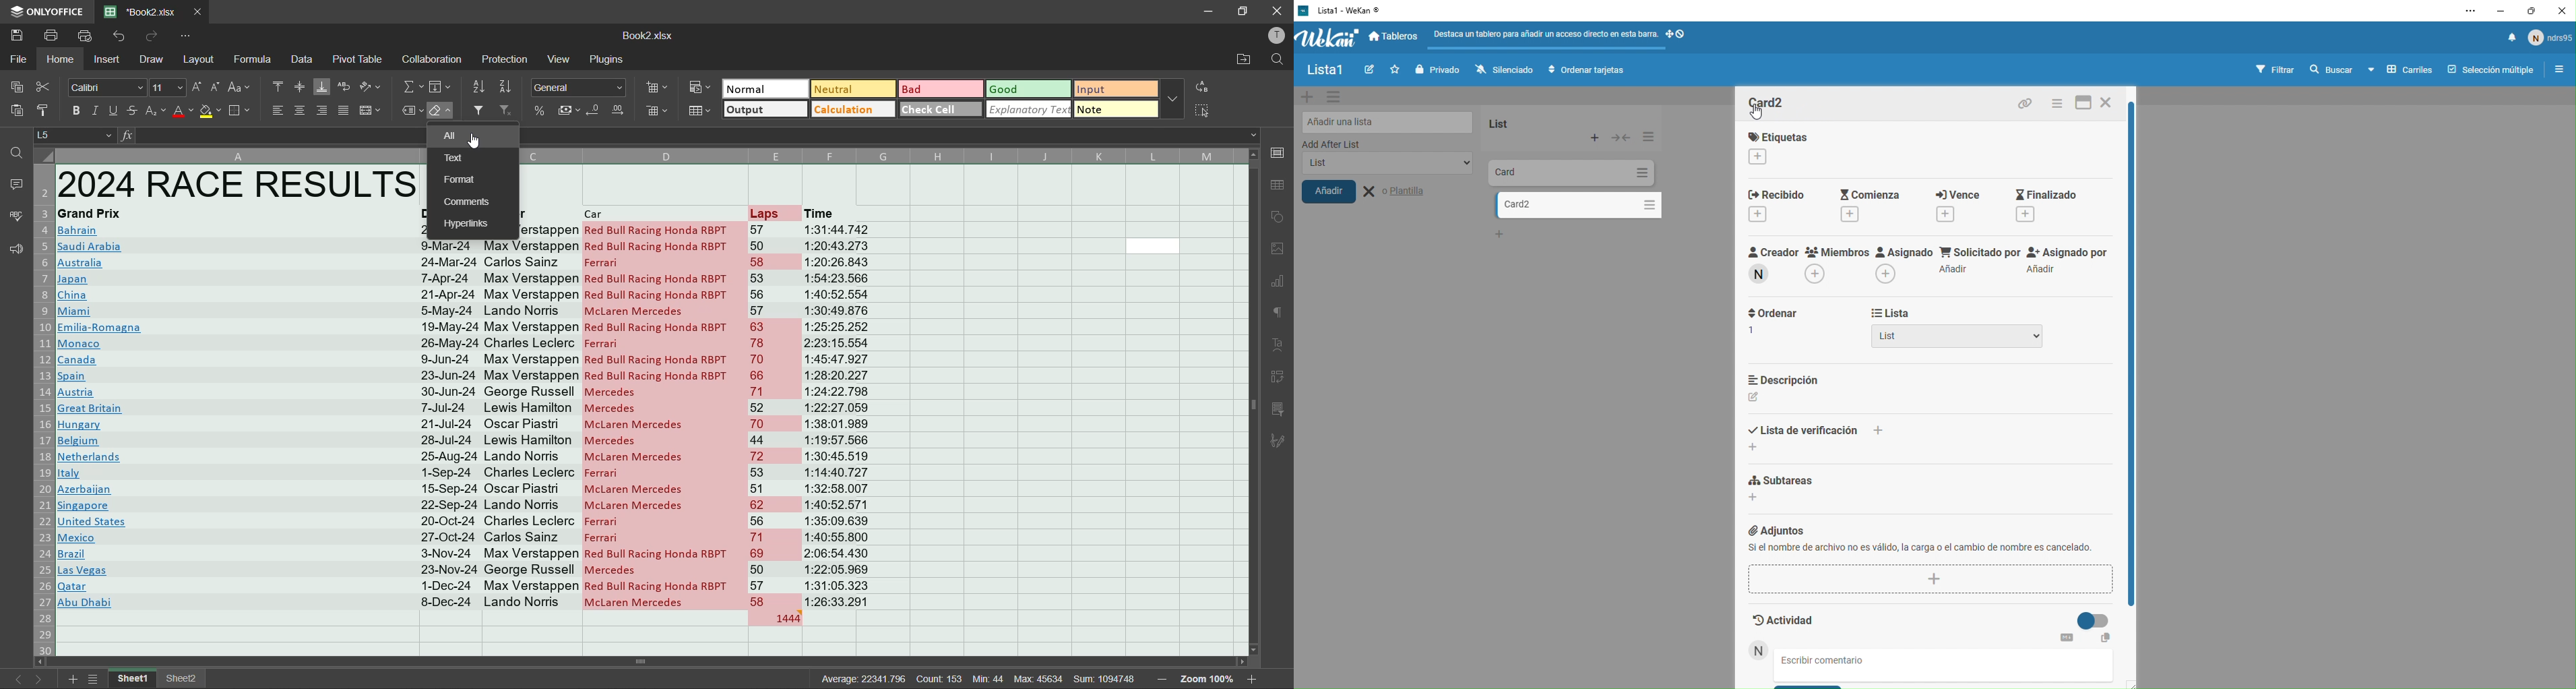 This screenshot has height=700, width=2576. Describe the element at coordinates (2277, 69) in the screenshot. I see `filtrar` at that location.